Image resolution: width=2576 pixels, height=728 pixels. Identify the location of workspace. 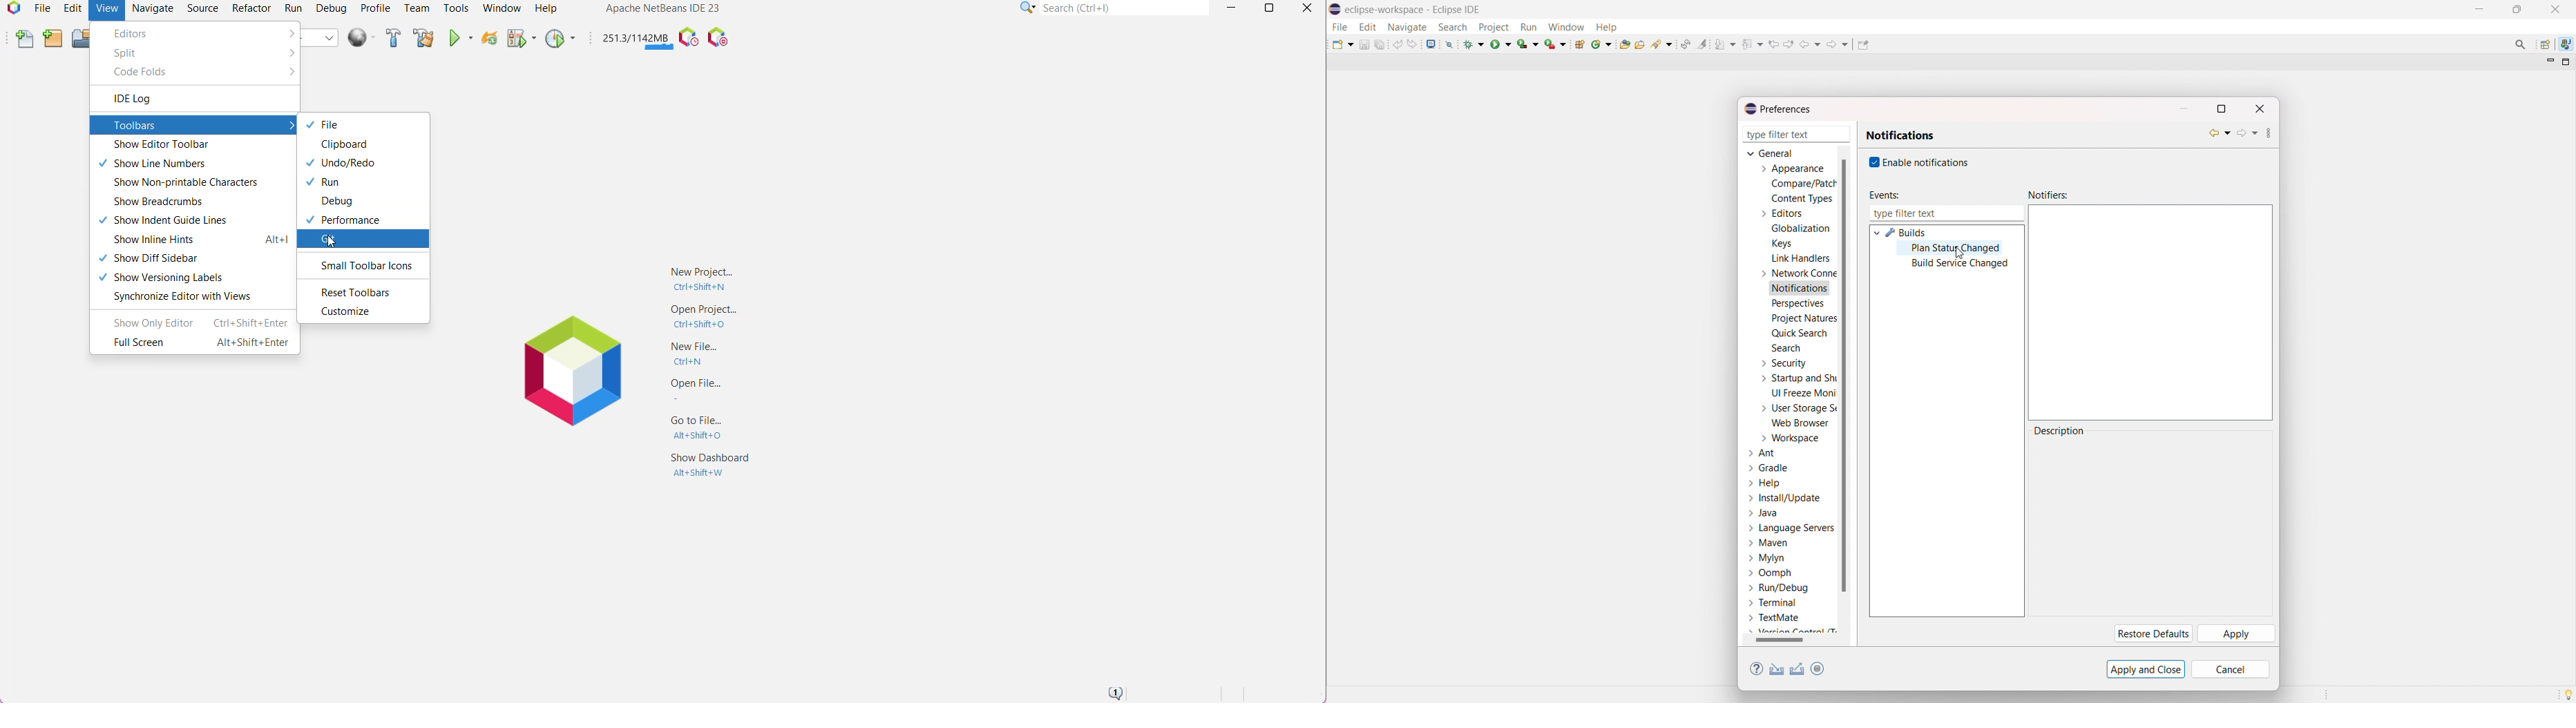
(1789, 438).